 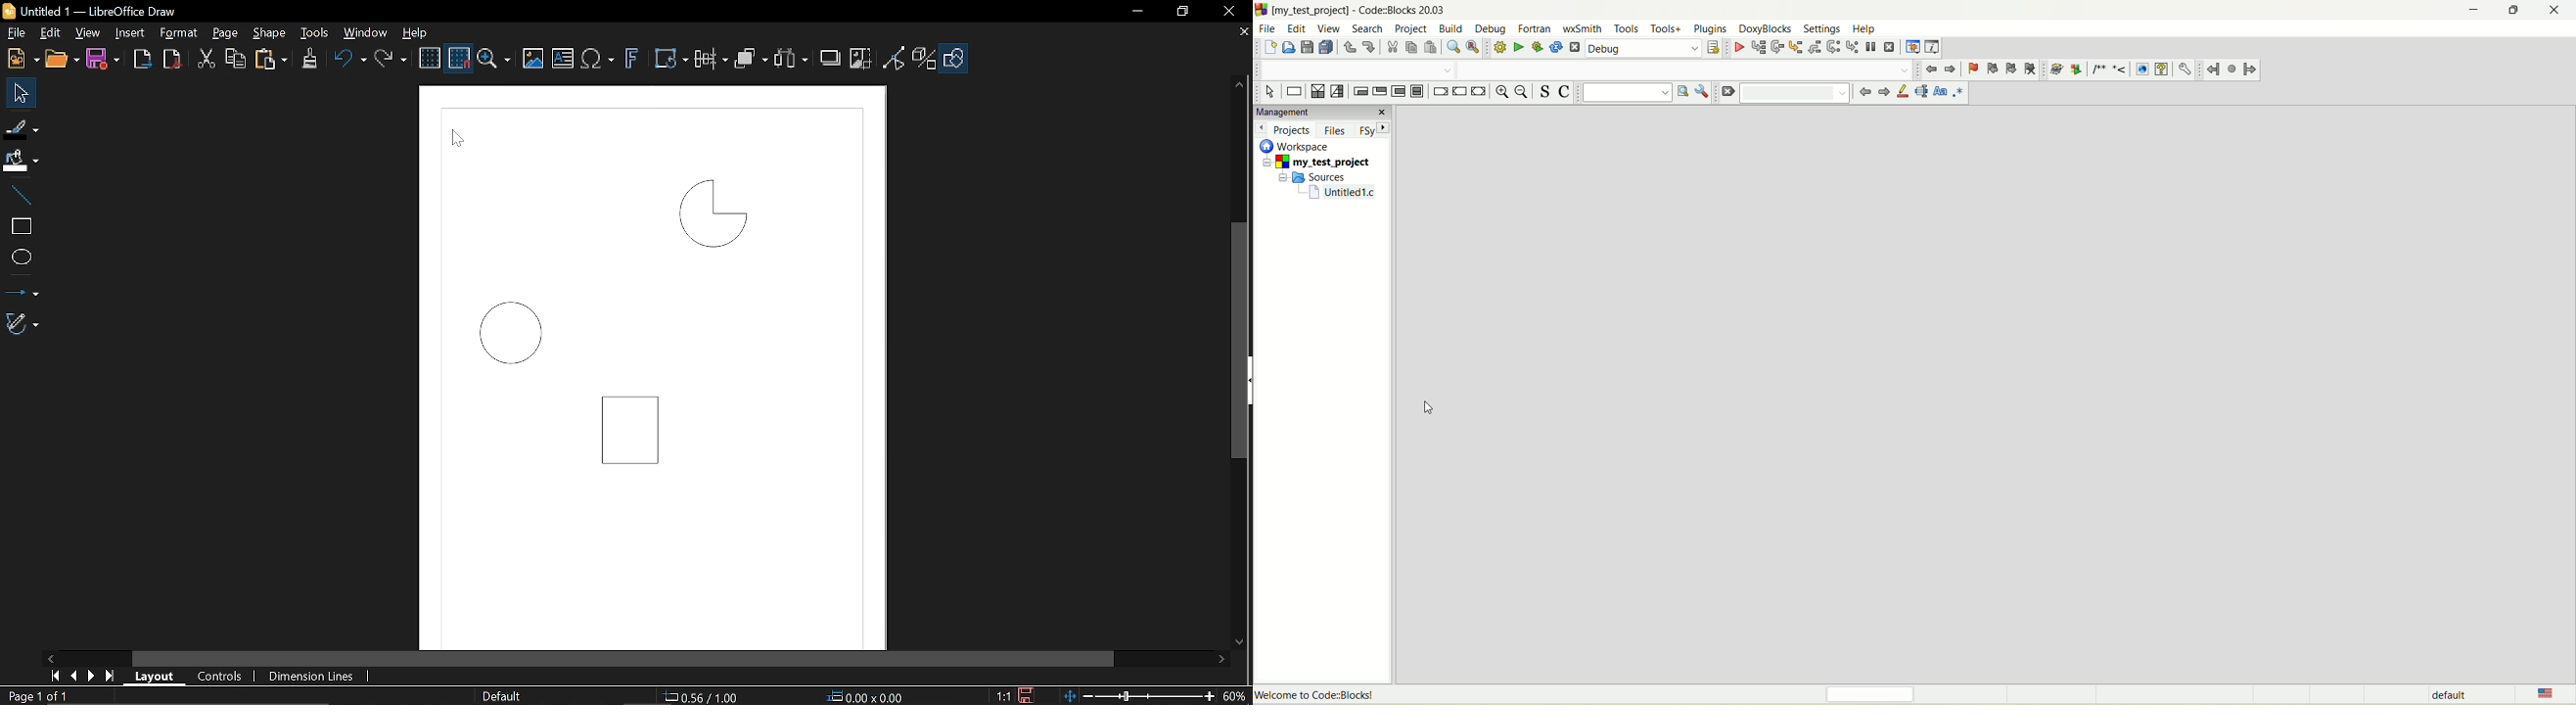 I want to click on Untitled 1 — LibreOffice Draw, so click(x=109, y=11).